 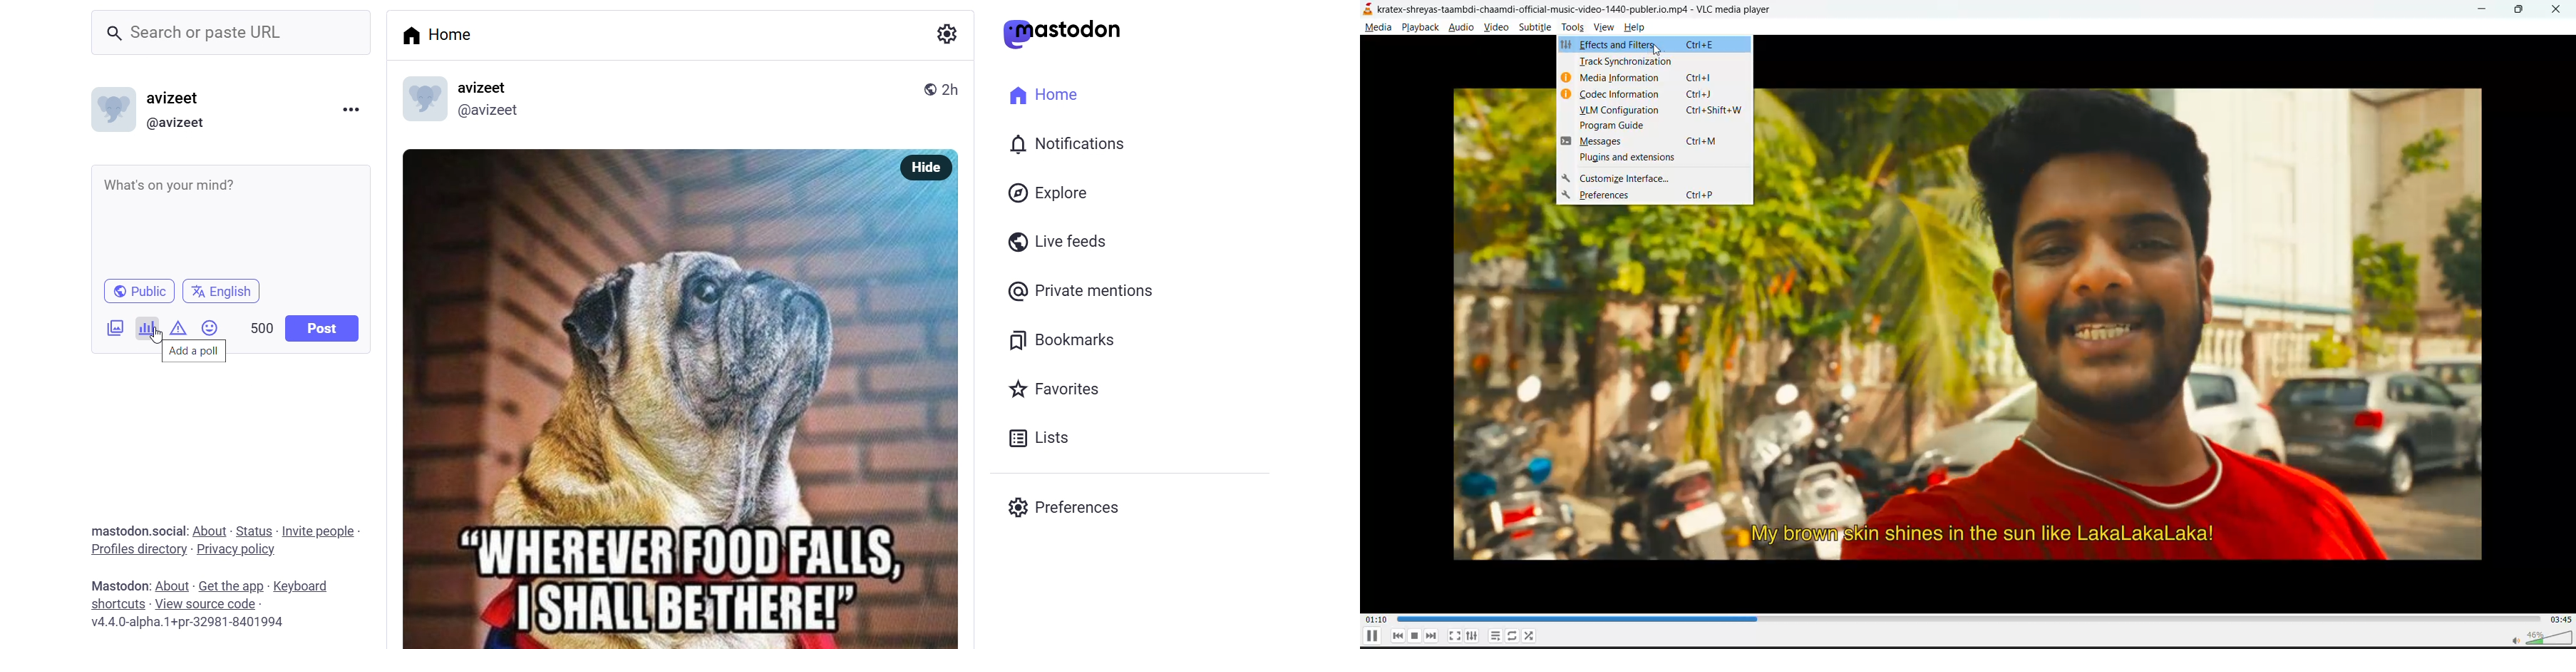 What do you see at coordinates (442, 34) in the screenshot?
I see `home` at bounding box center [442, 34].